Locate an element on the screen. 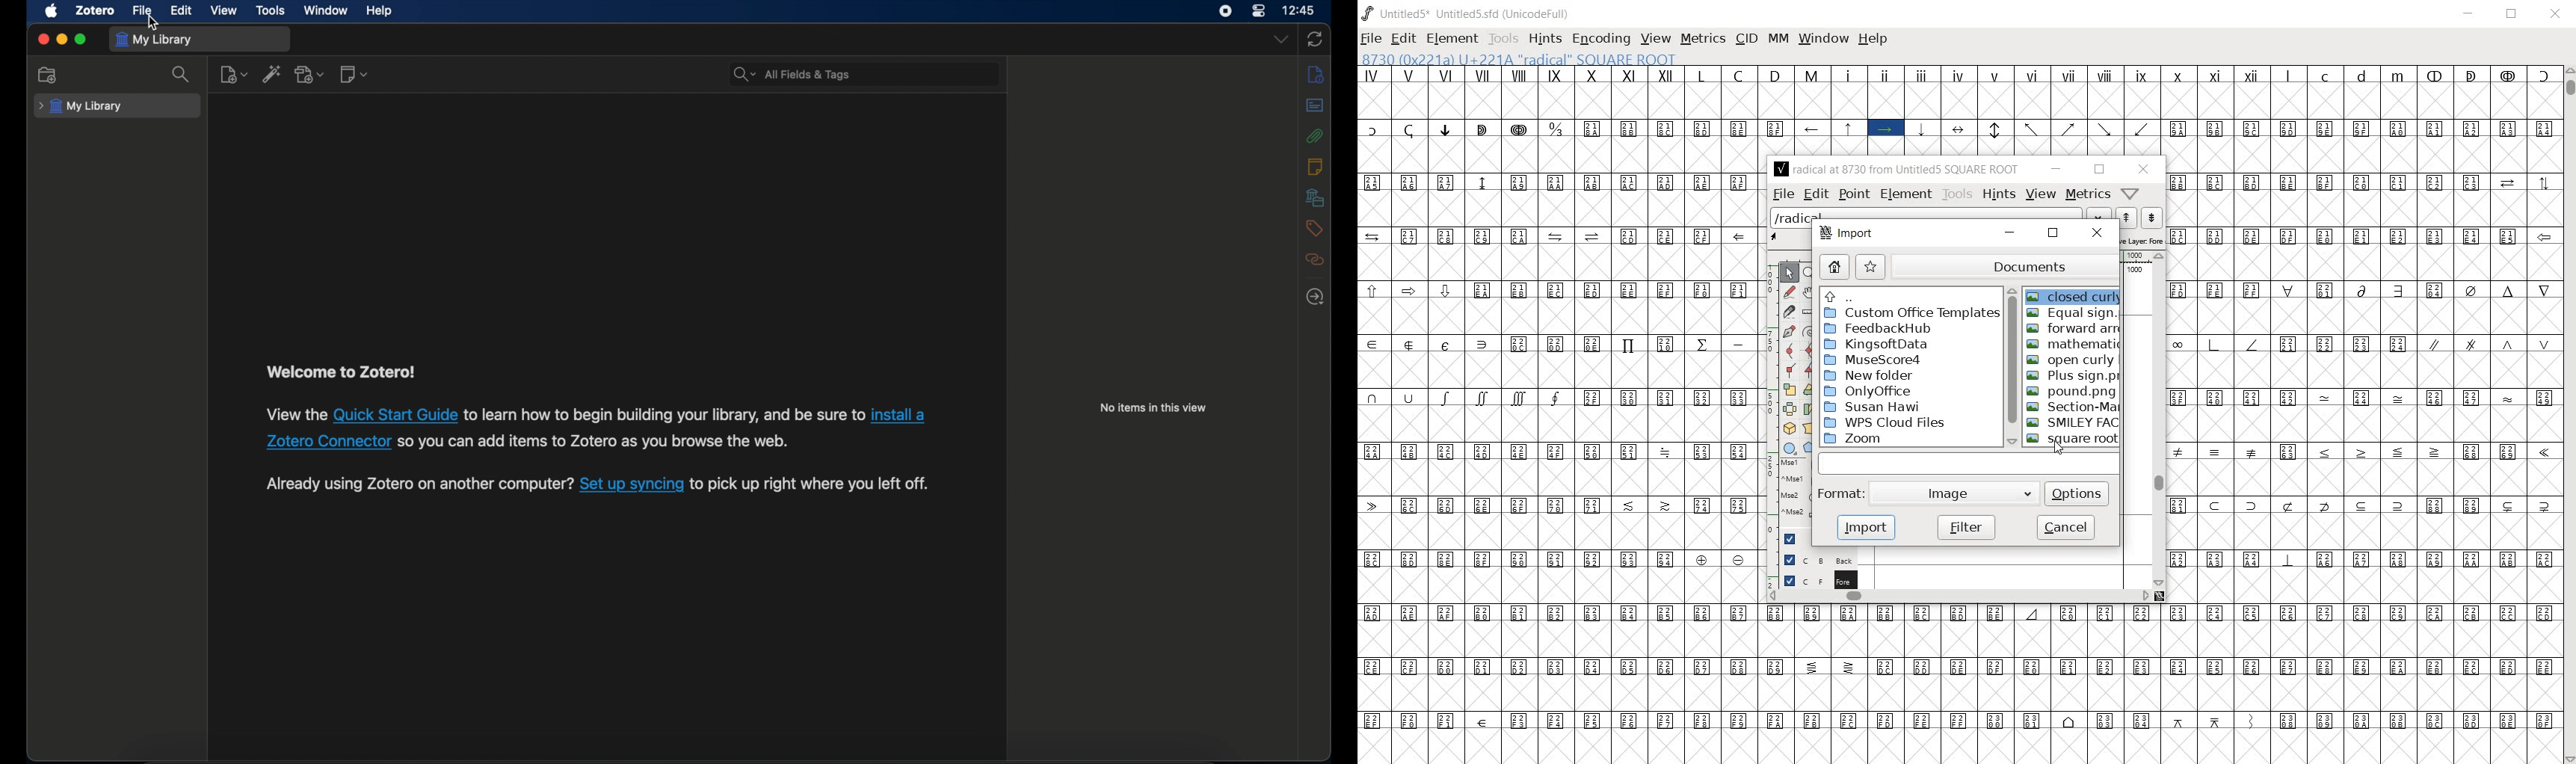  HELP is located at coordinates (1873, 40).